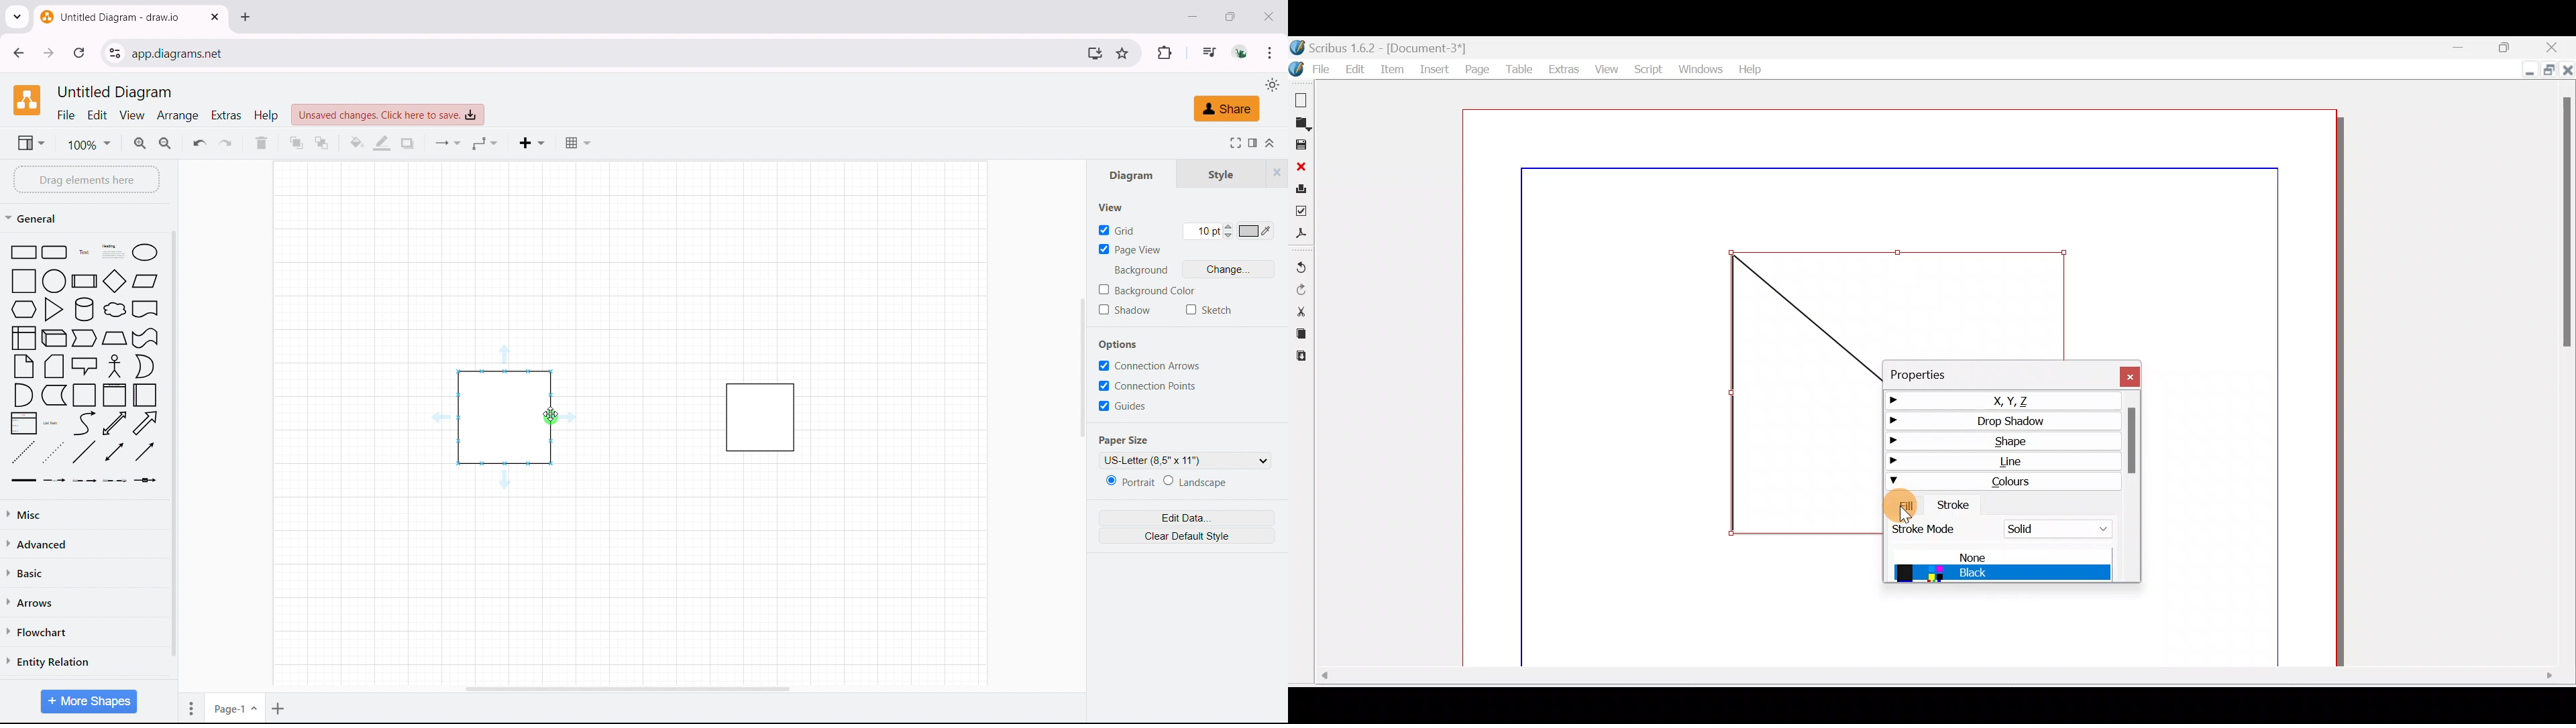  Describe the element at coordinates (1304, 209) in the screenshot. I see `Preflight verifier` at that location.